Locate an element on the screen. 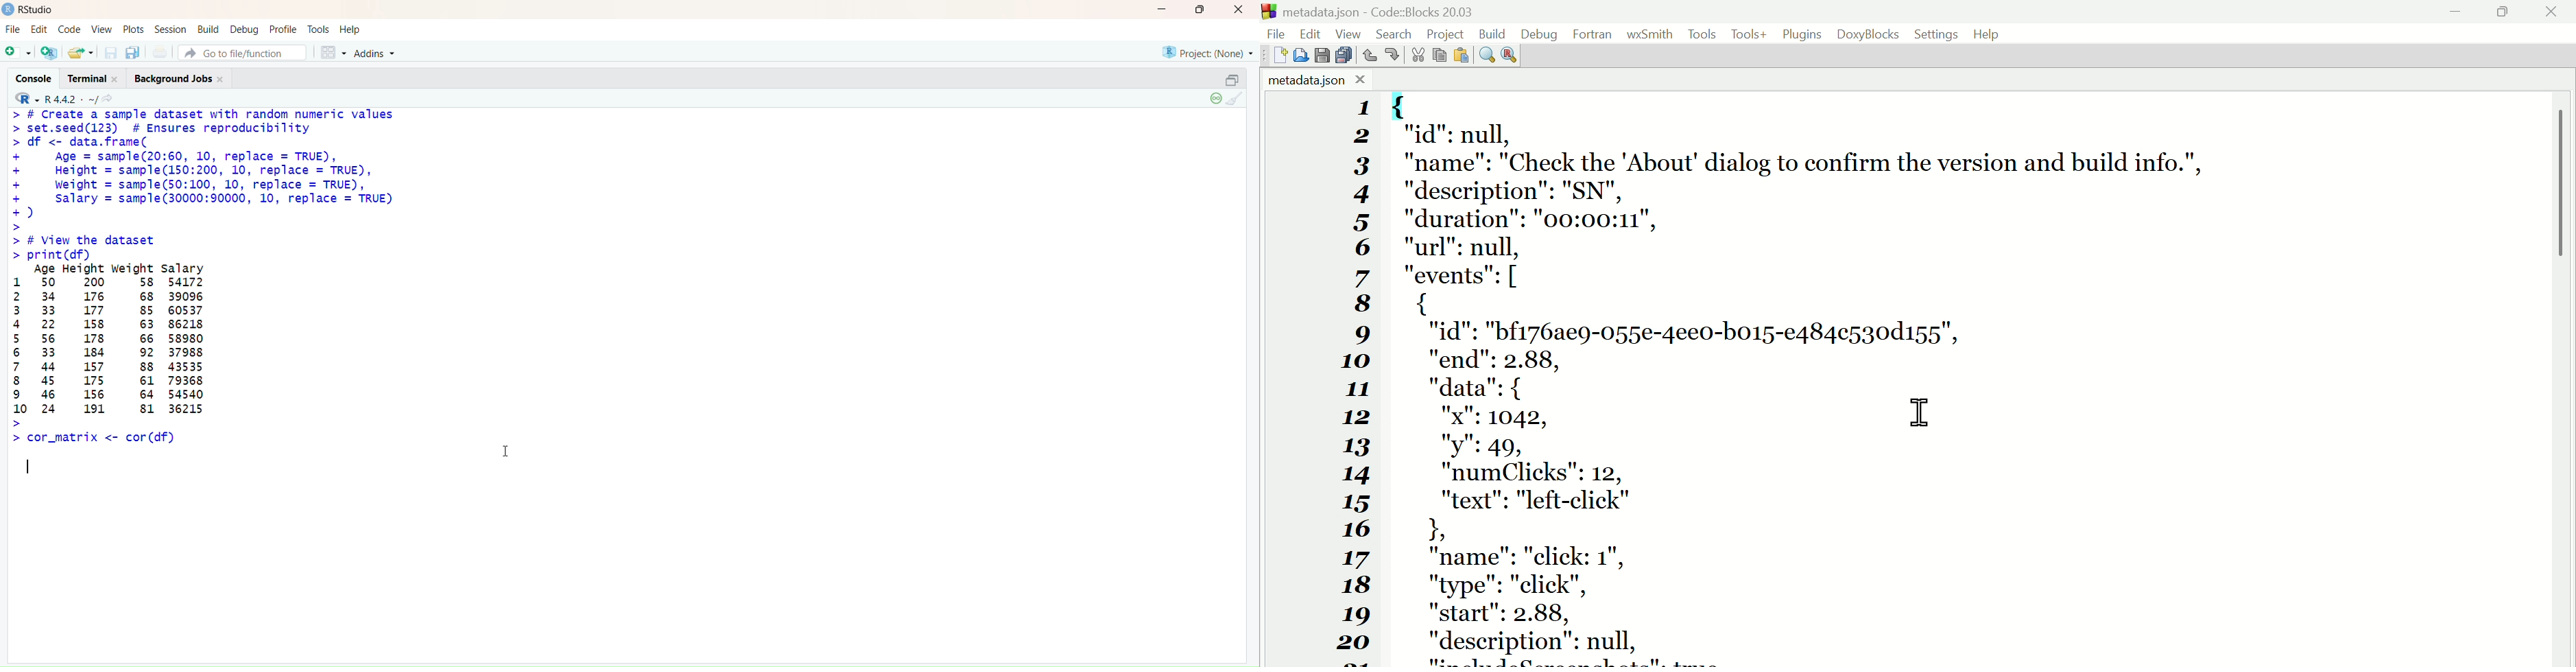  Replace is located at coordinates (1509, 54).